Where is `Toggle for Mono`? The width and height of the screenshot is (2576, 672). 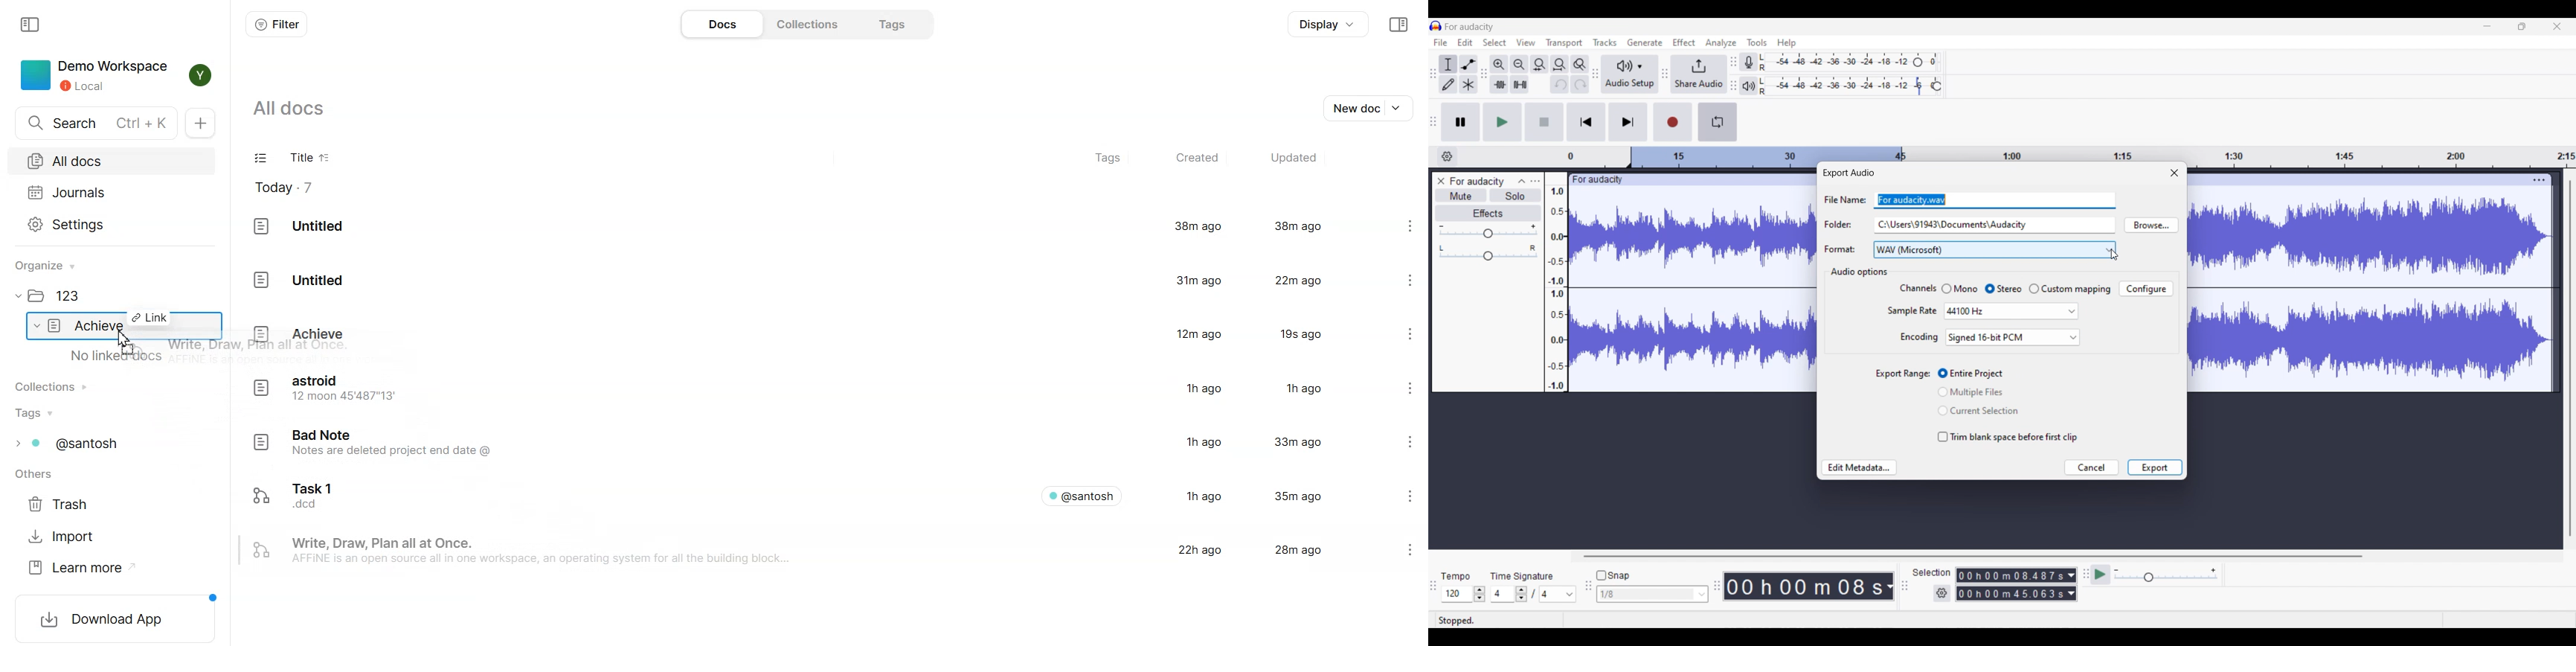 Toggle for Mono is located at coordinates (1959, 288).